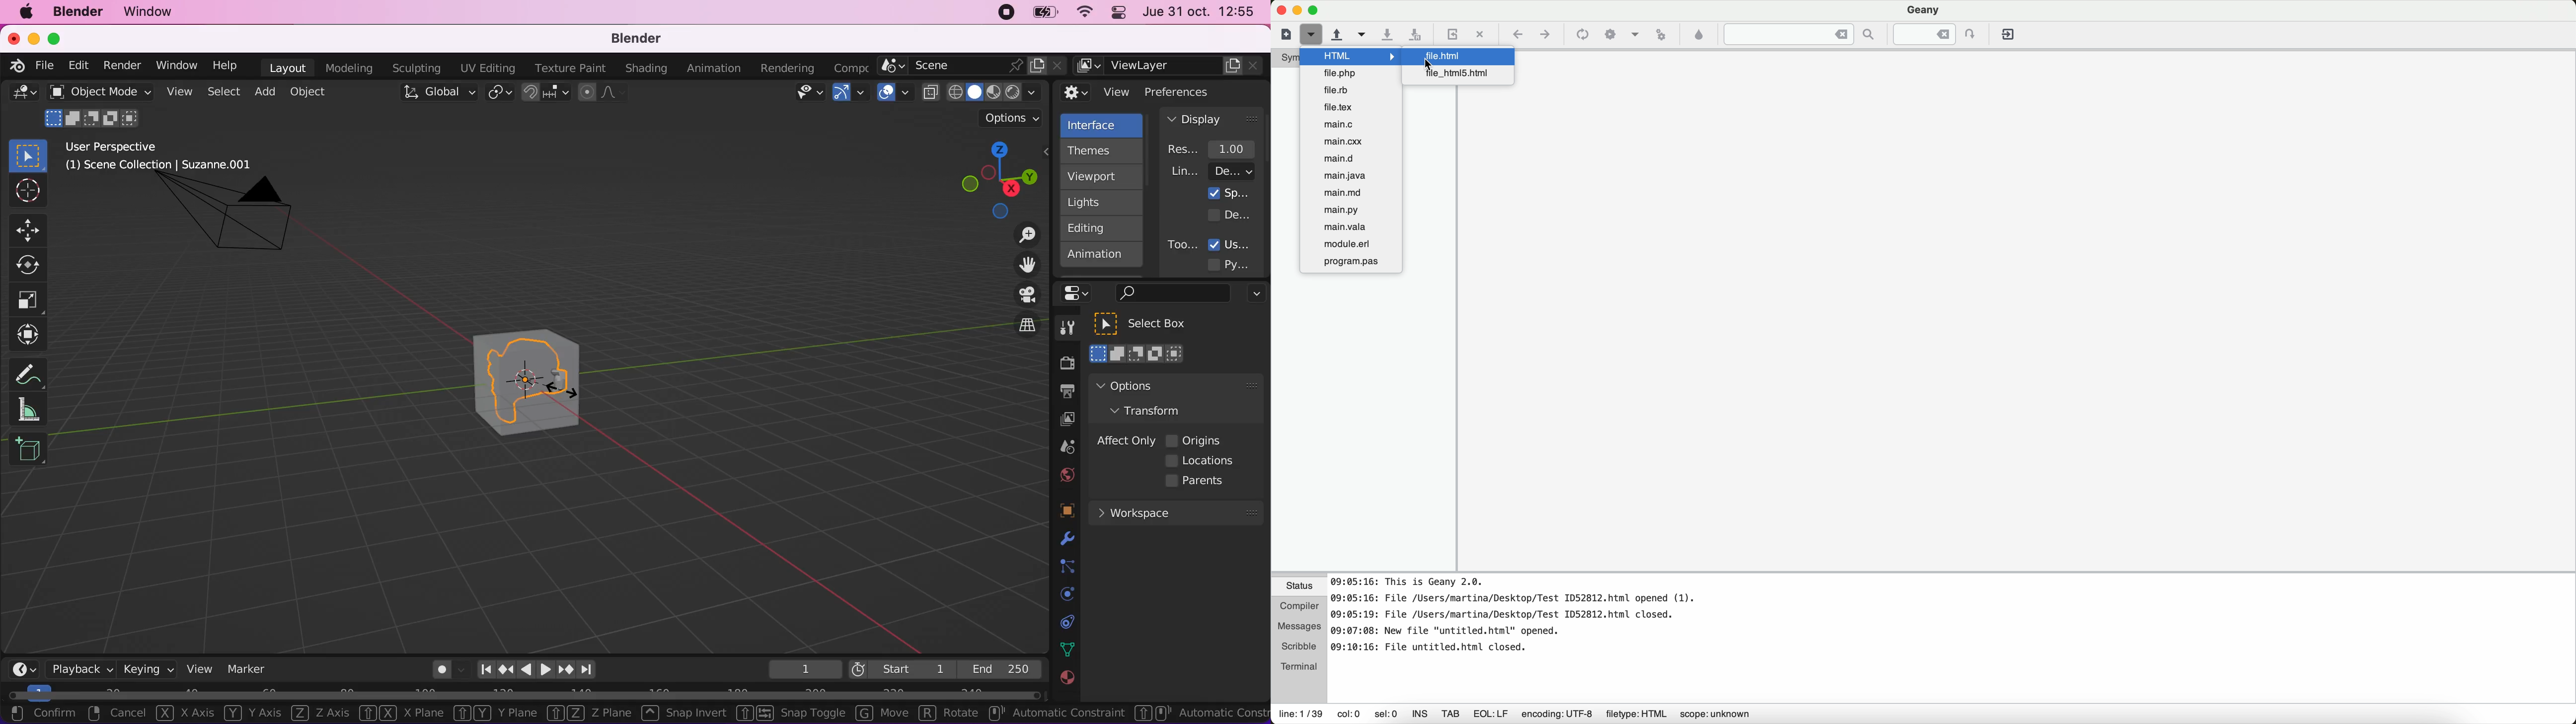 This screenshot has height=728, width=2576. What do you see at coordinates (1336, 33) in the screenshot?
I see `open an existing file` at bounding box center [1336, 33].